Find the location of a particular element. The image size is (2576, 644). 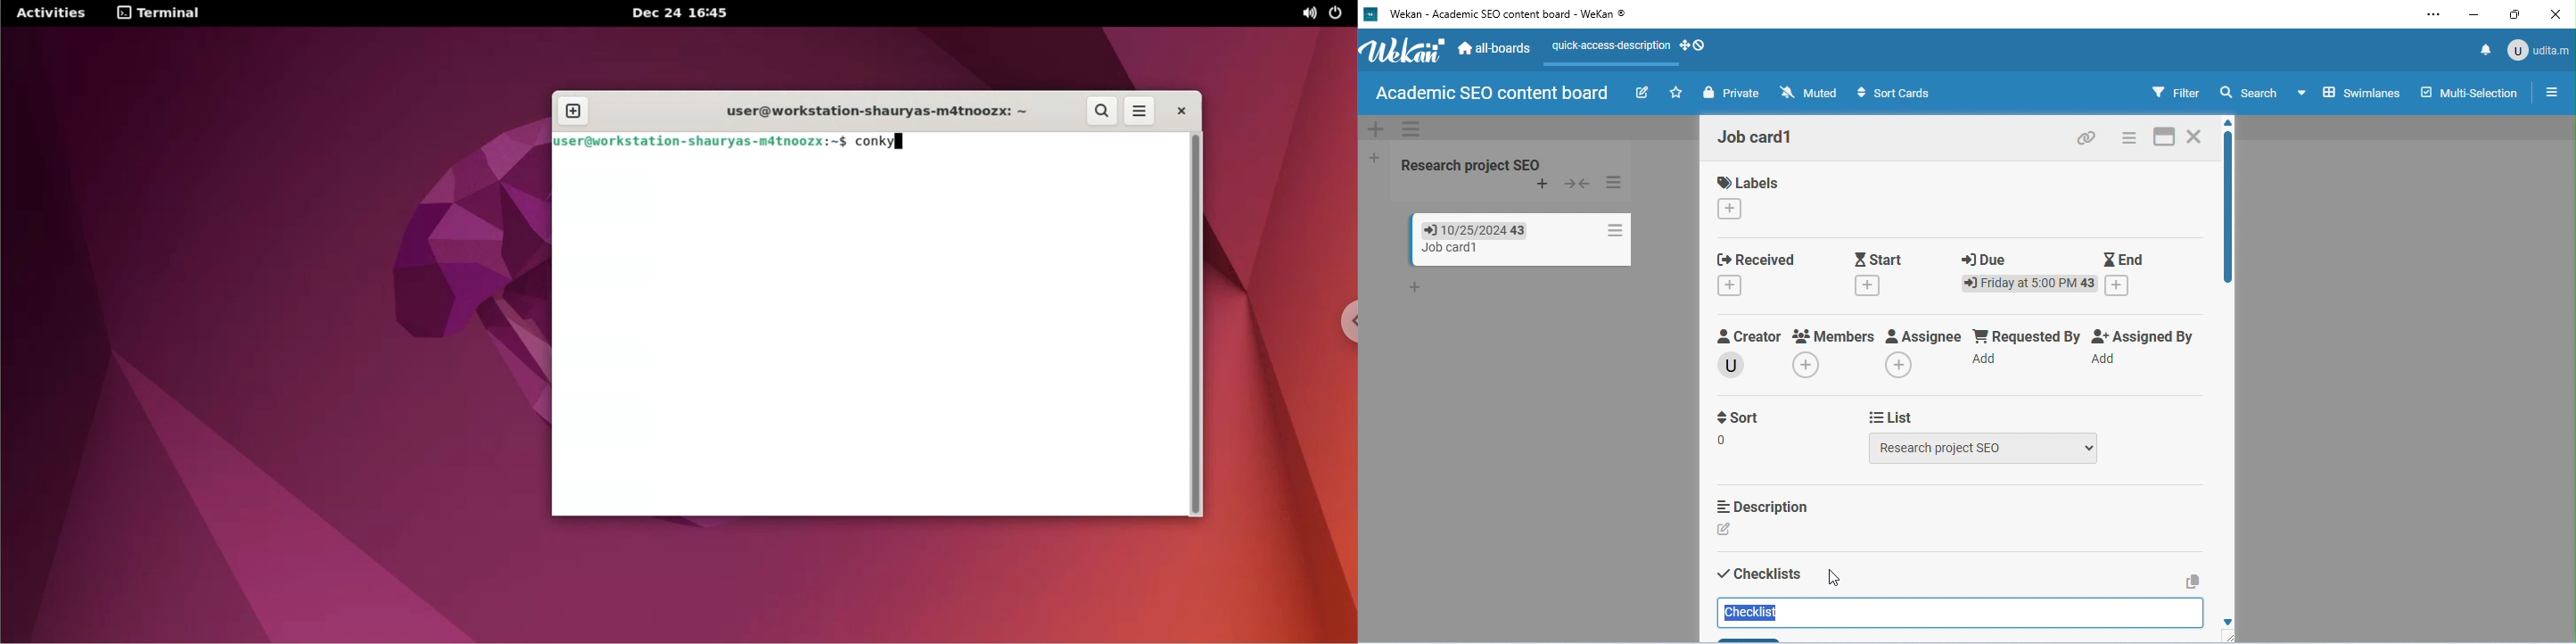

creator is located at coordinates (1750, 337).